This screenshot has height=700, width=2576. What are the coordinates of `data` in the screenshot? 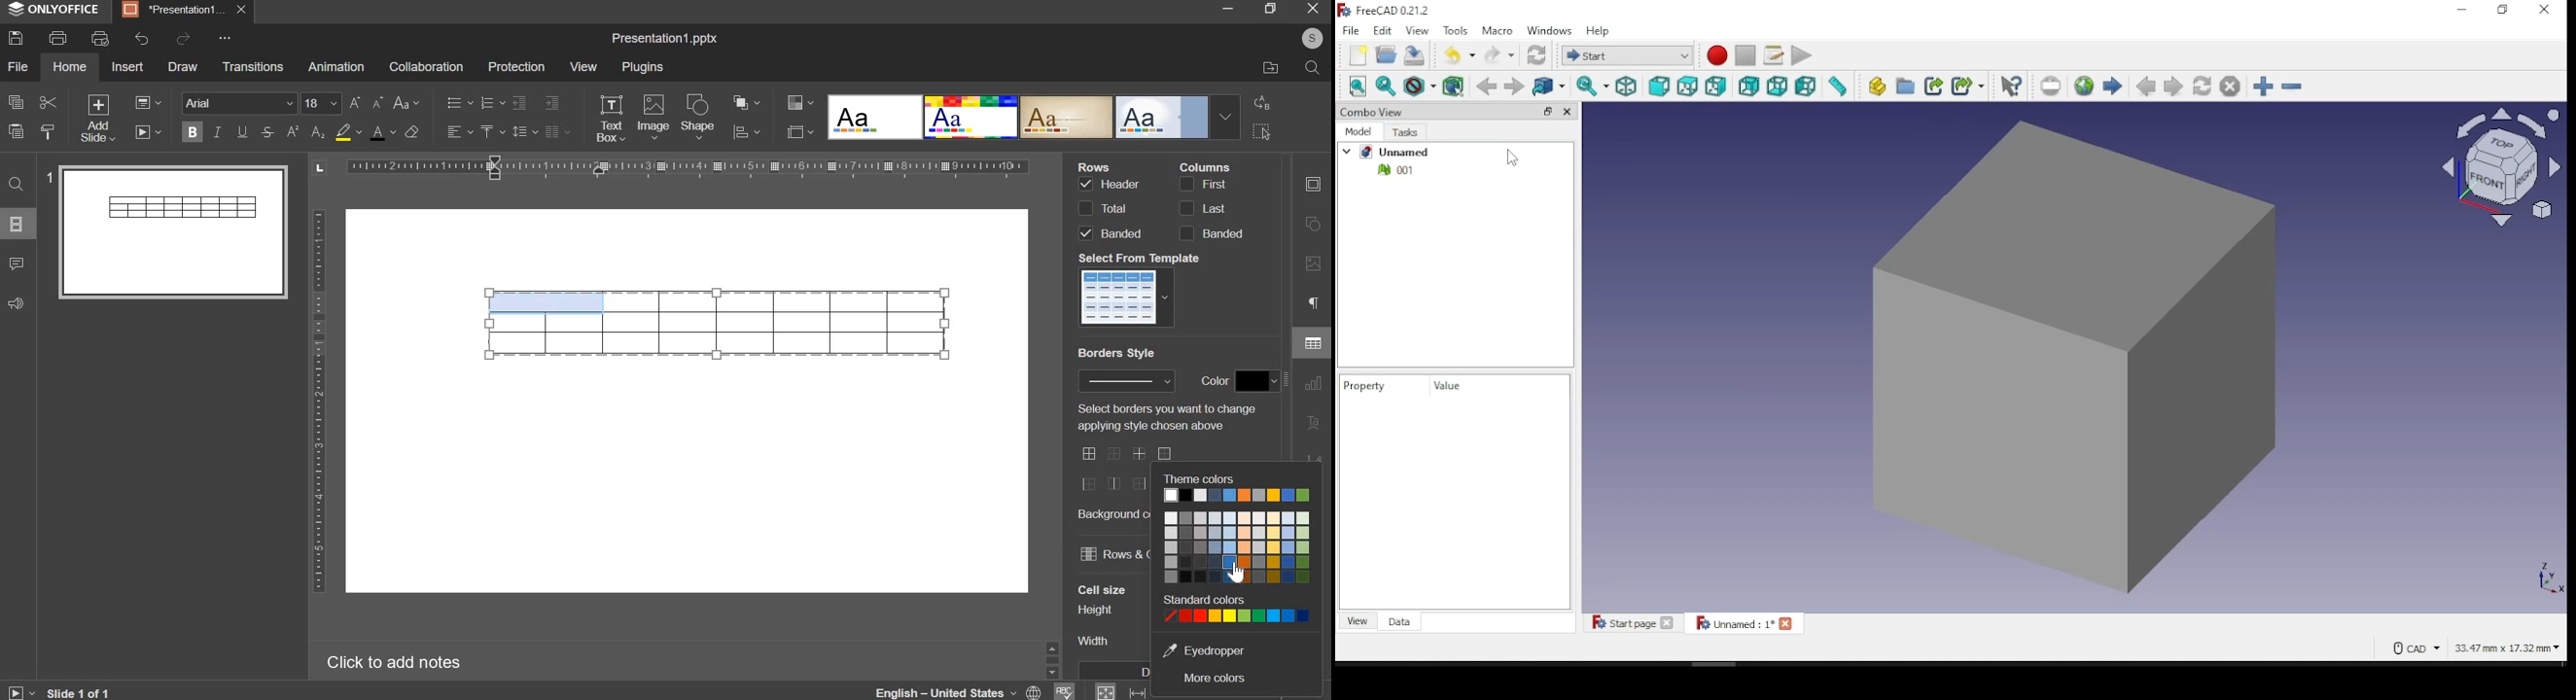 It's located at (1398, 621).